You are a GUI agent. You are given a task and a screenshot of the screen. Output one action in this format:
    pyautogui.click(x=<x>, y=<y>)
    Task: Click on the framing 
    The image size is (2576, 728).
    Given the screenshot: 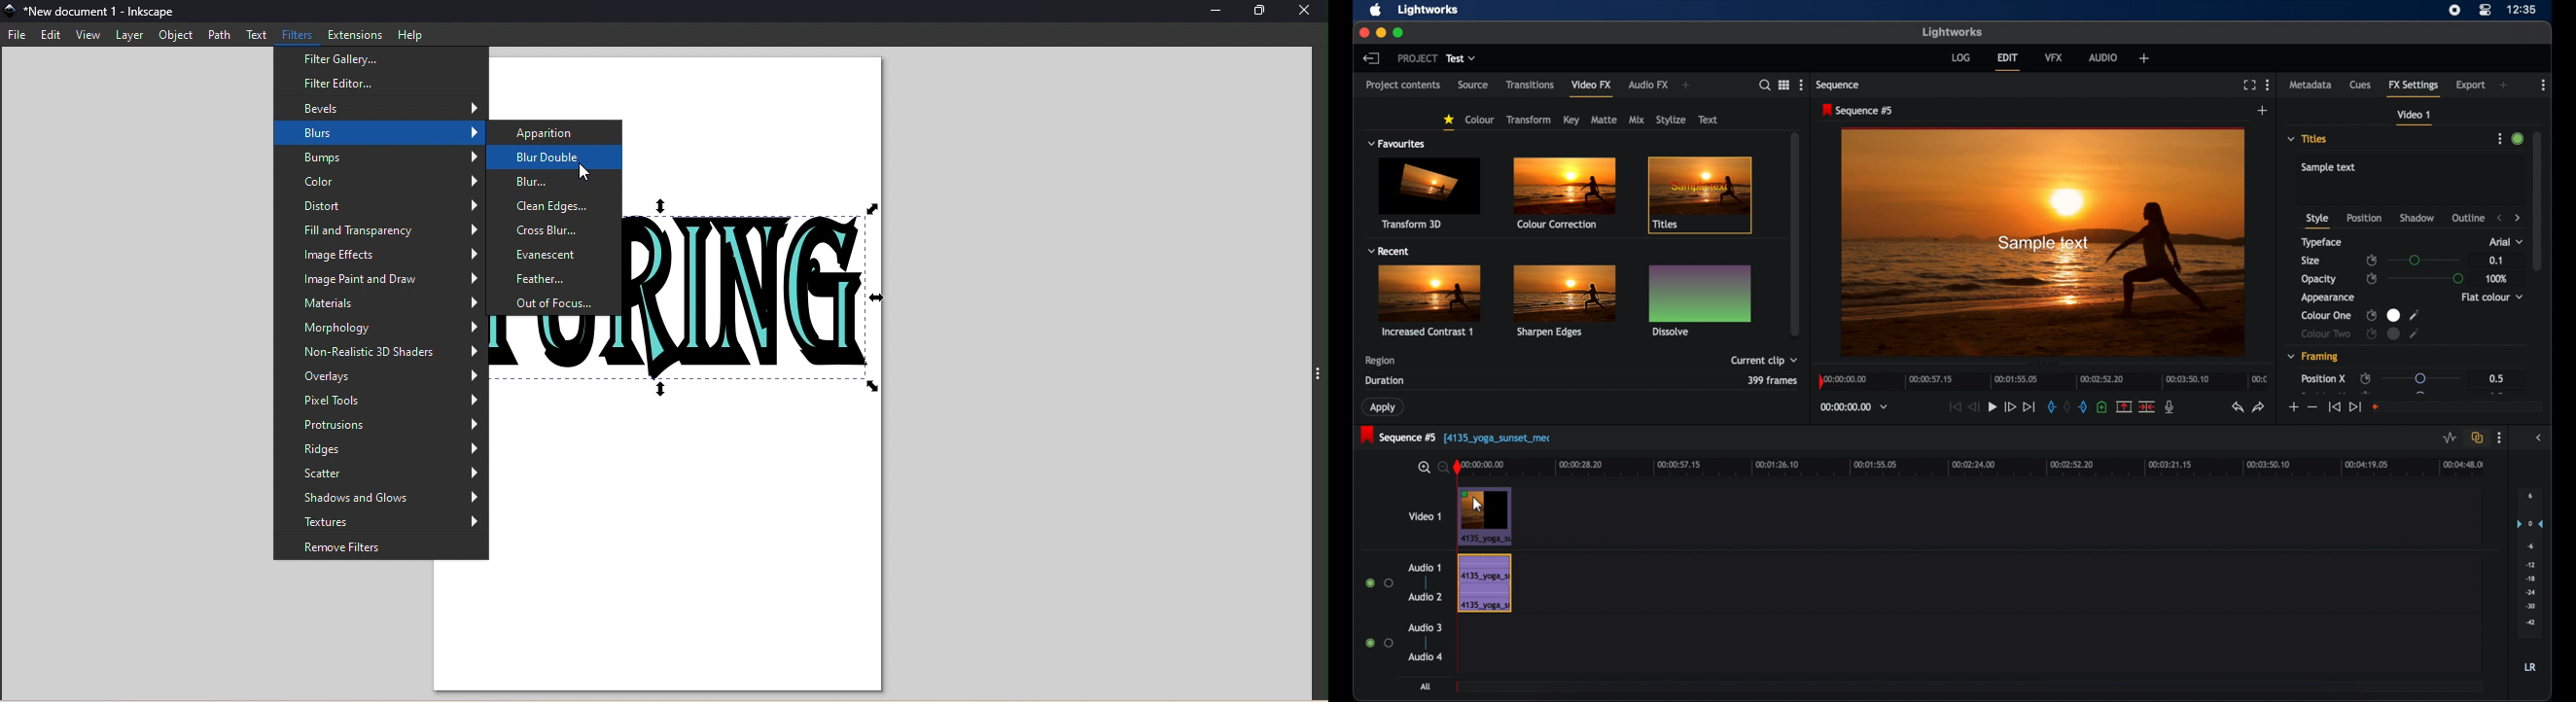 What is the action you would take?
    pyautogui.click(x=2313, y=357)
    